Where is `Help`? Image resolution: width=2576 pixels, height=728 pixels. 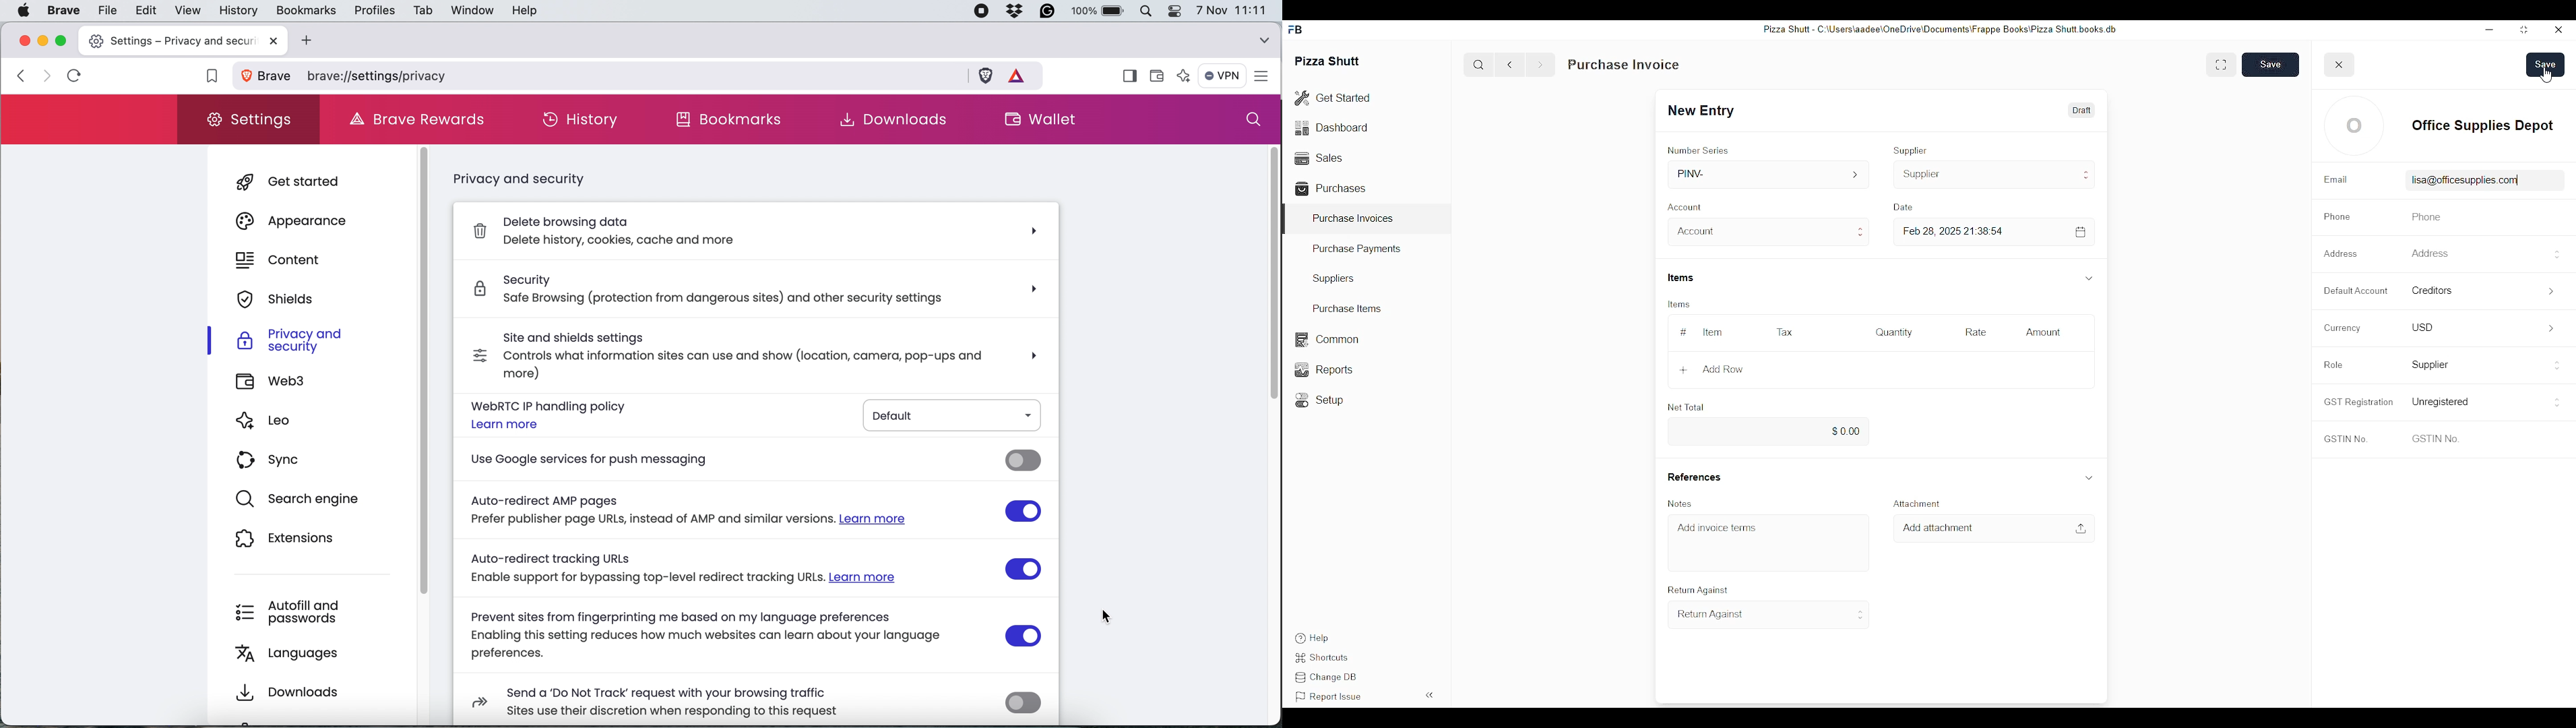 Help is located at coordinates (1311, 638).